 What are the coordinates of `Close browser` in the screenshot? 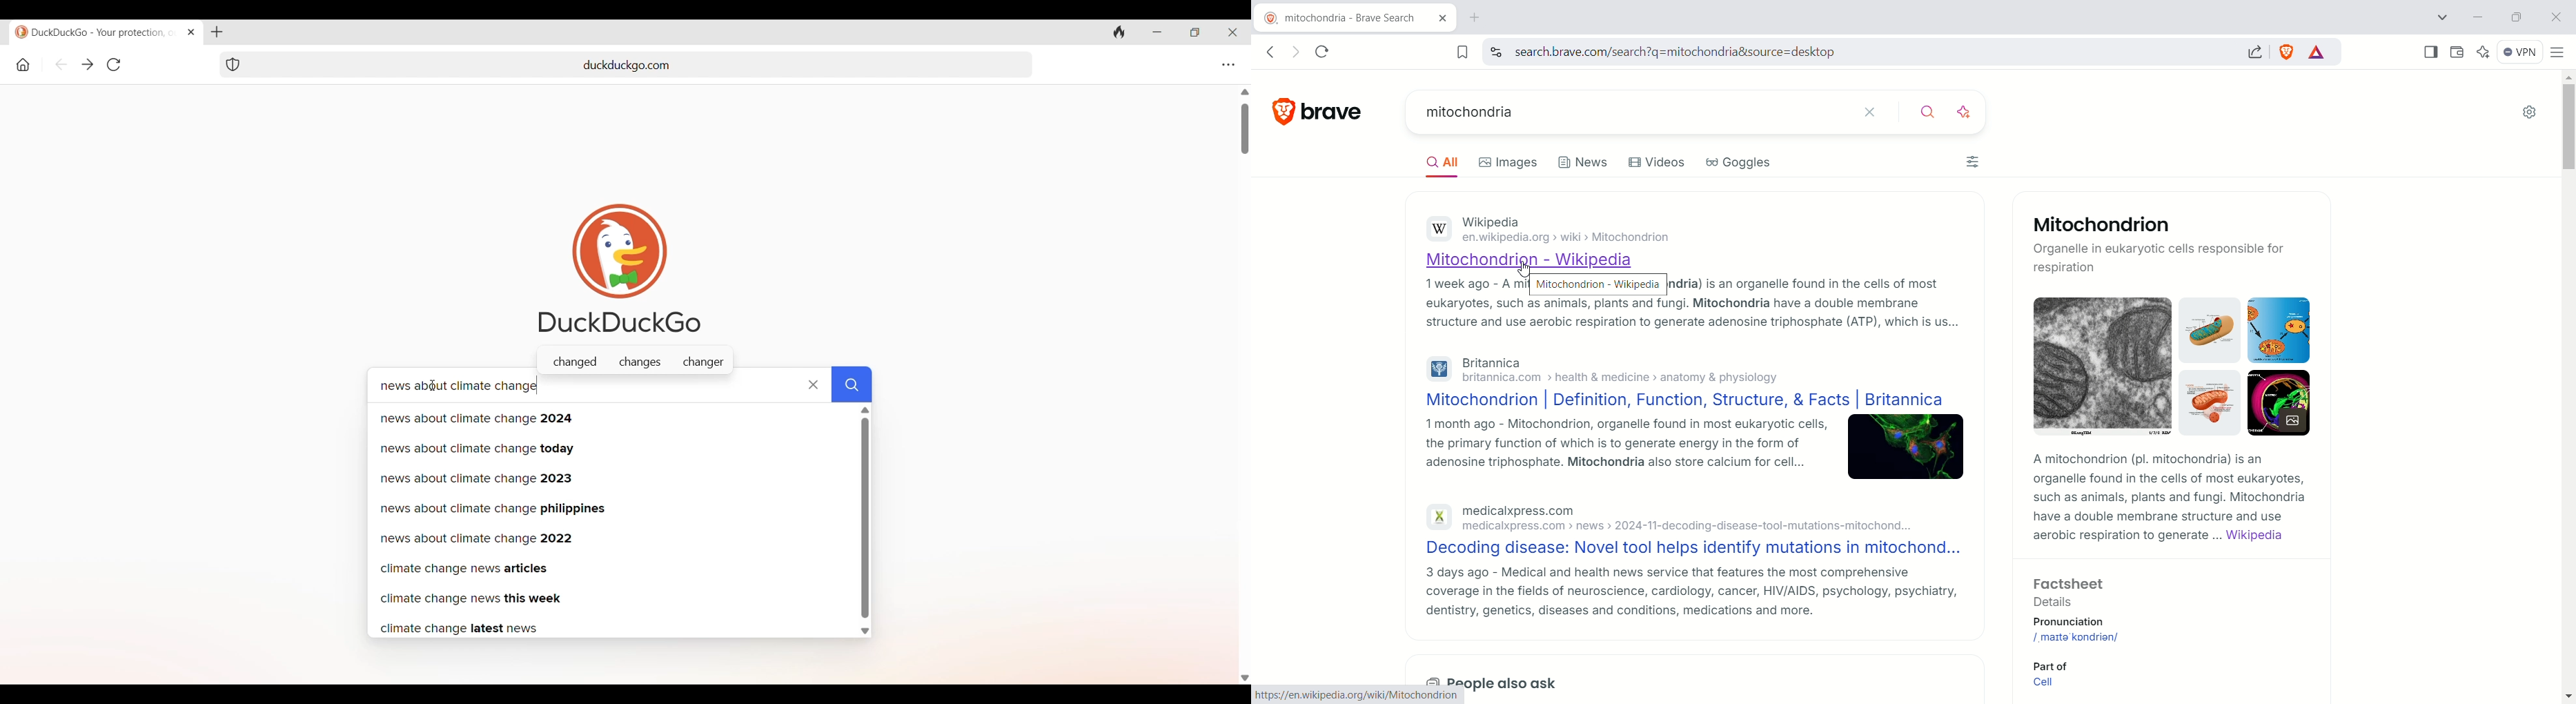 It's located at (1233, 32).